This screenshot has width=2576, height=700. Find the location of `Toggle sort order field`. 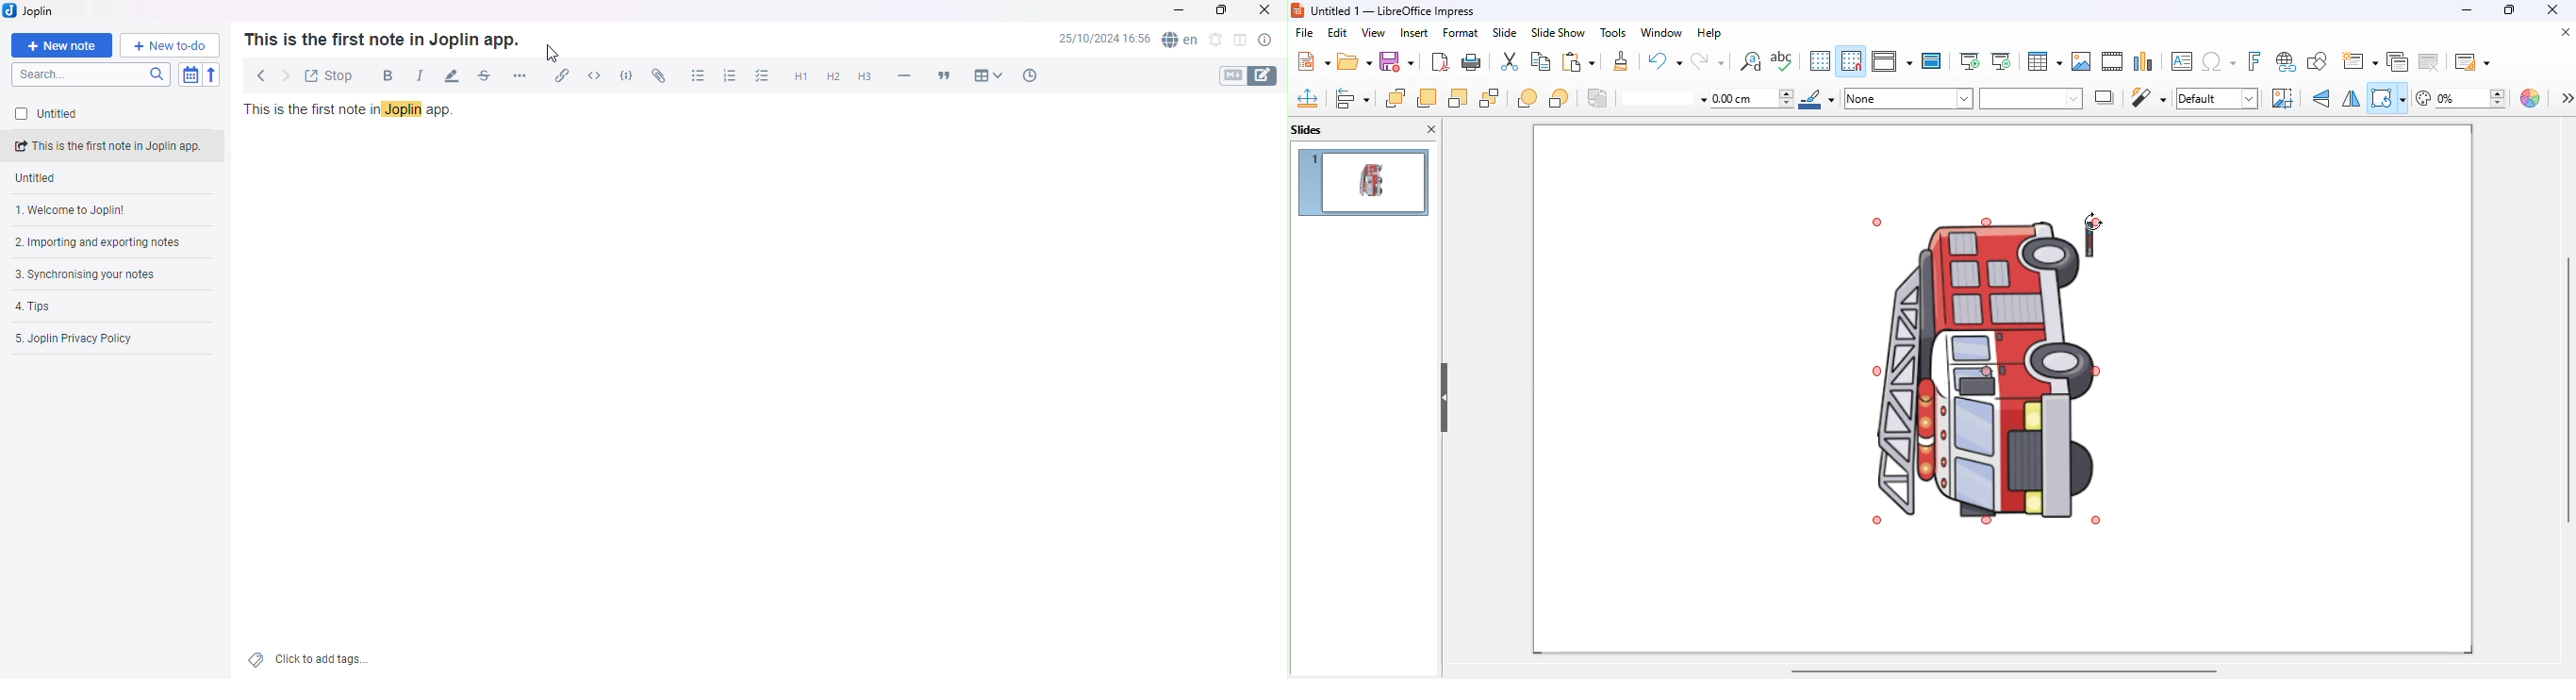

Toggle sort order field is located at coordinates (192, 75).